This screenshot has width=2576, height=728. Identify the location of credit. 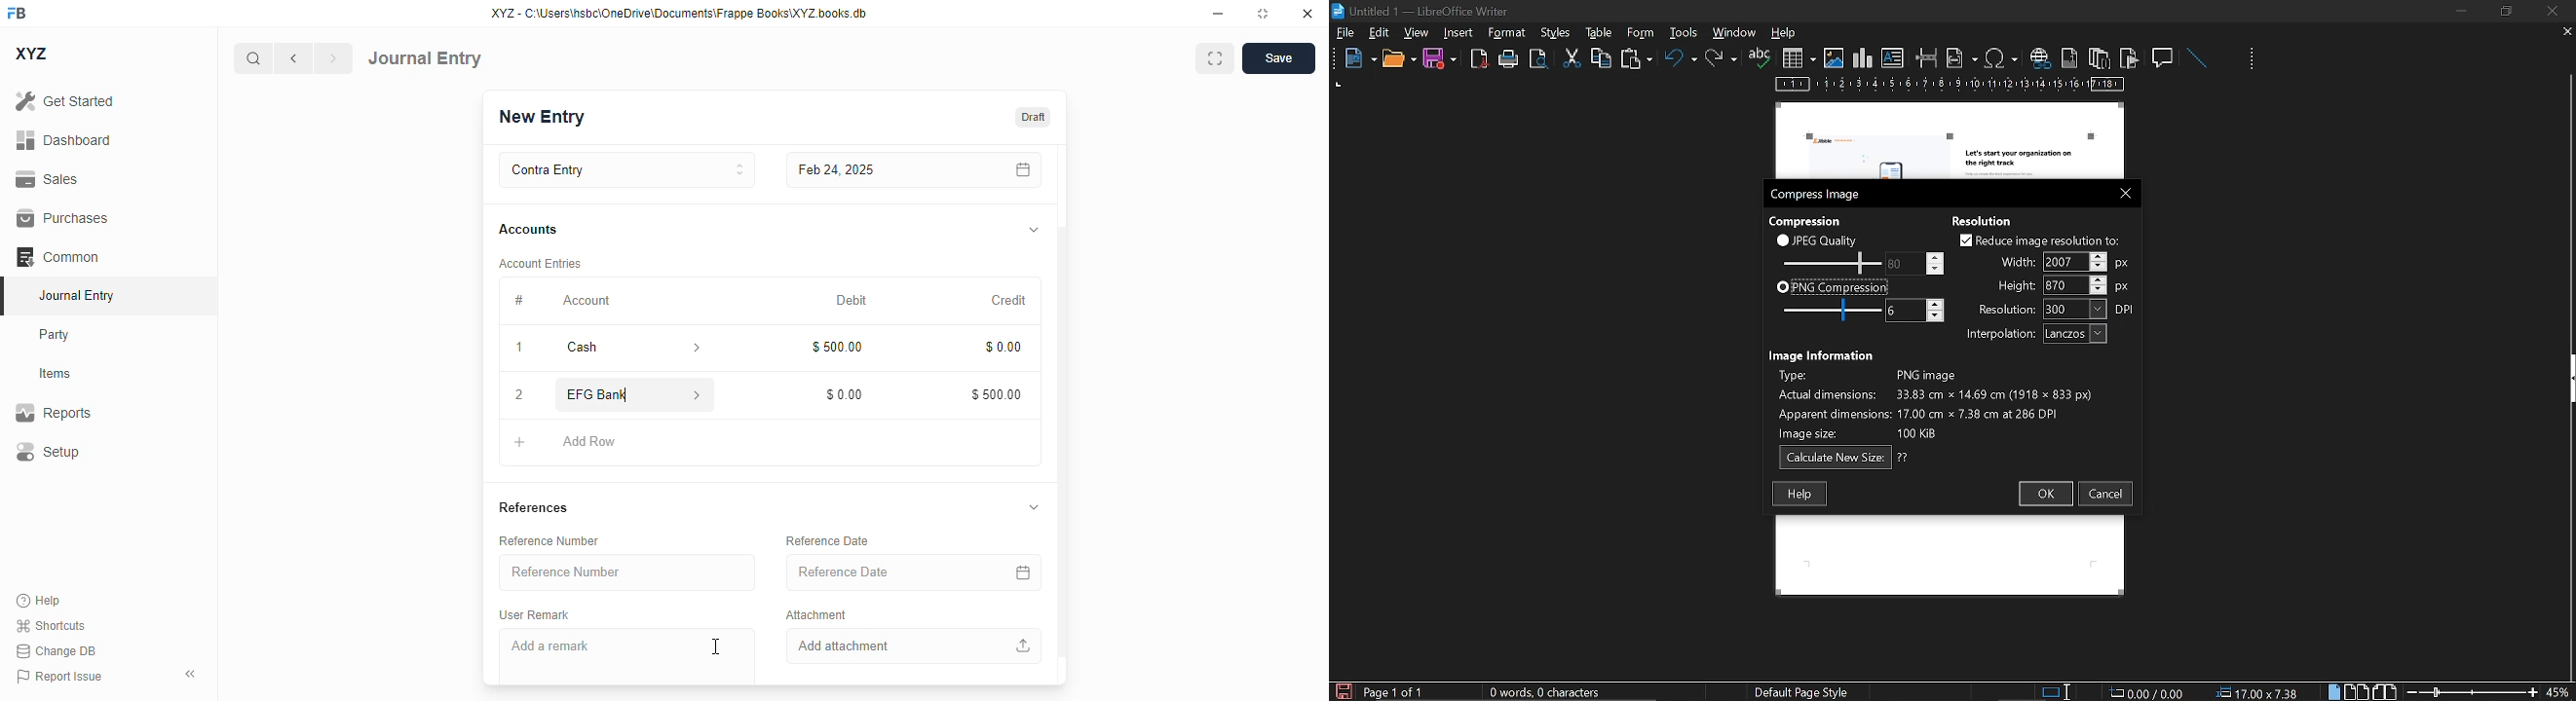
(1008, 300).